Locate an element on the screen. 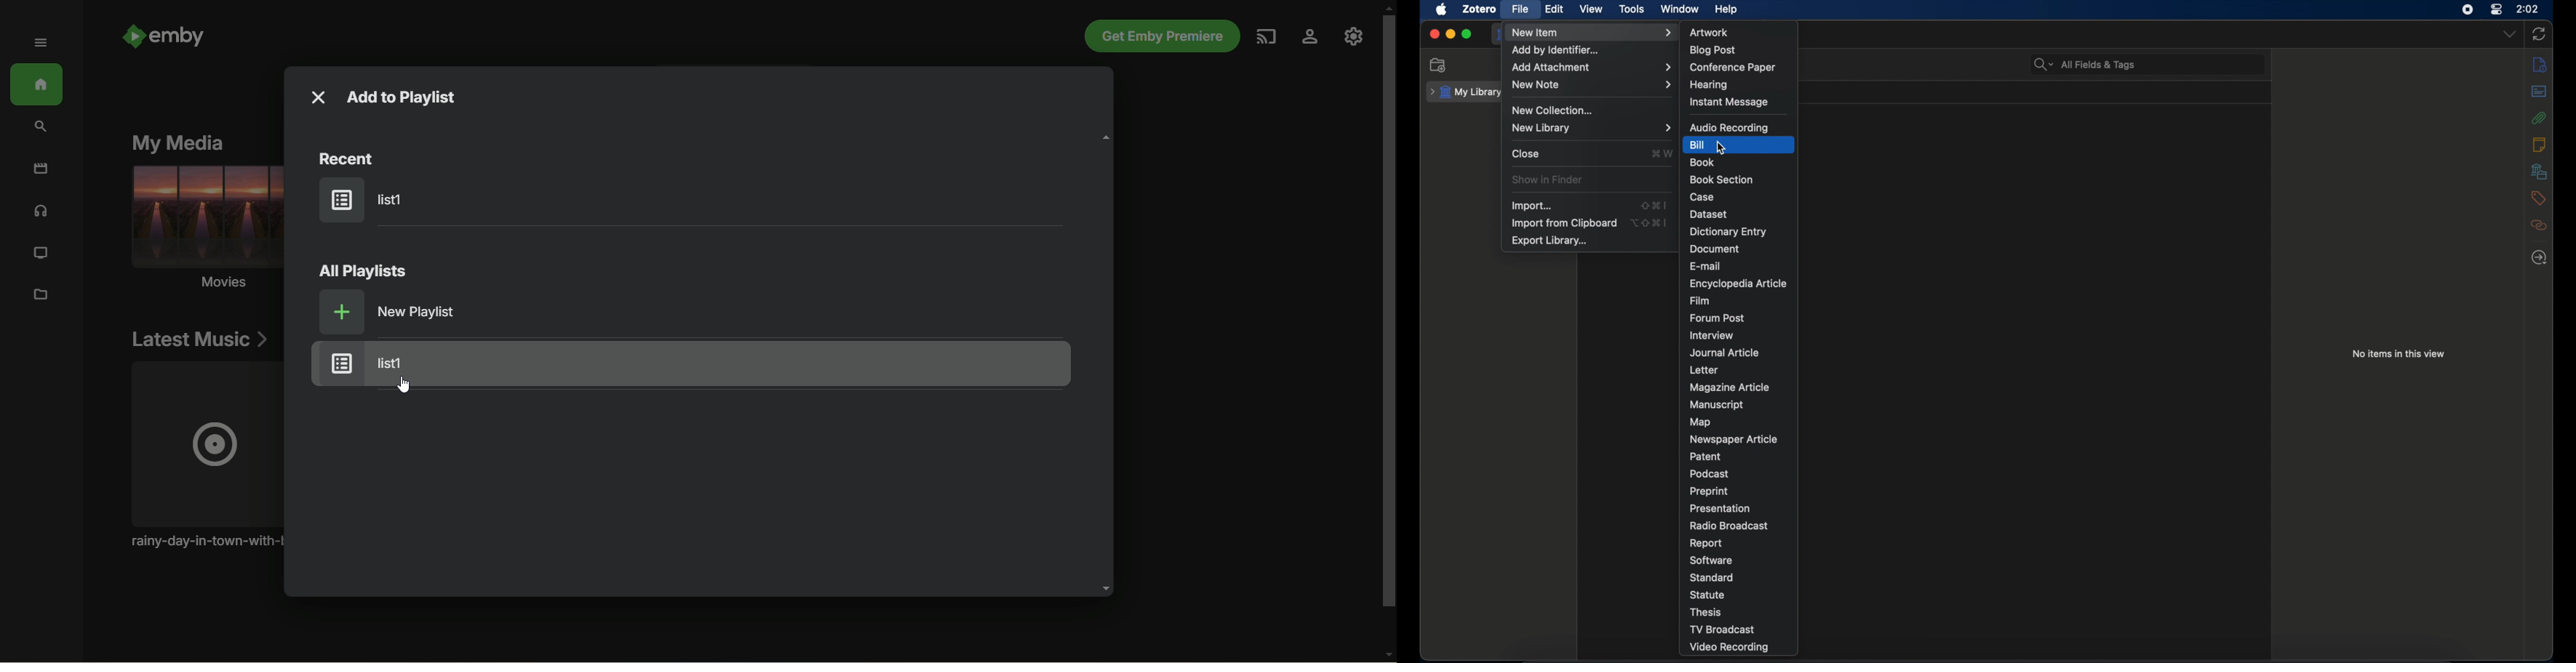  forum post is located at coordinates (1717, 317).